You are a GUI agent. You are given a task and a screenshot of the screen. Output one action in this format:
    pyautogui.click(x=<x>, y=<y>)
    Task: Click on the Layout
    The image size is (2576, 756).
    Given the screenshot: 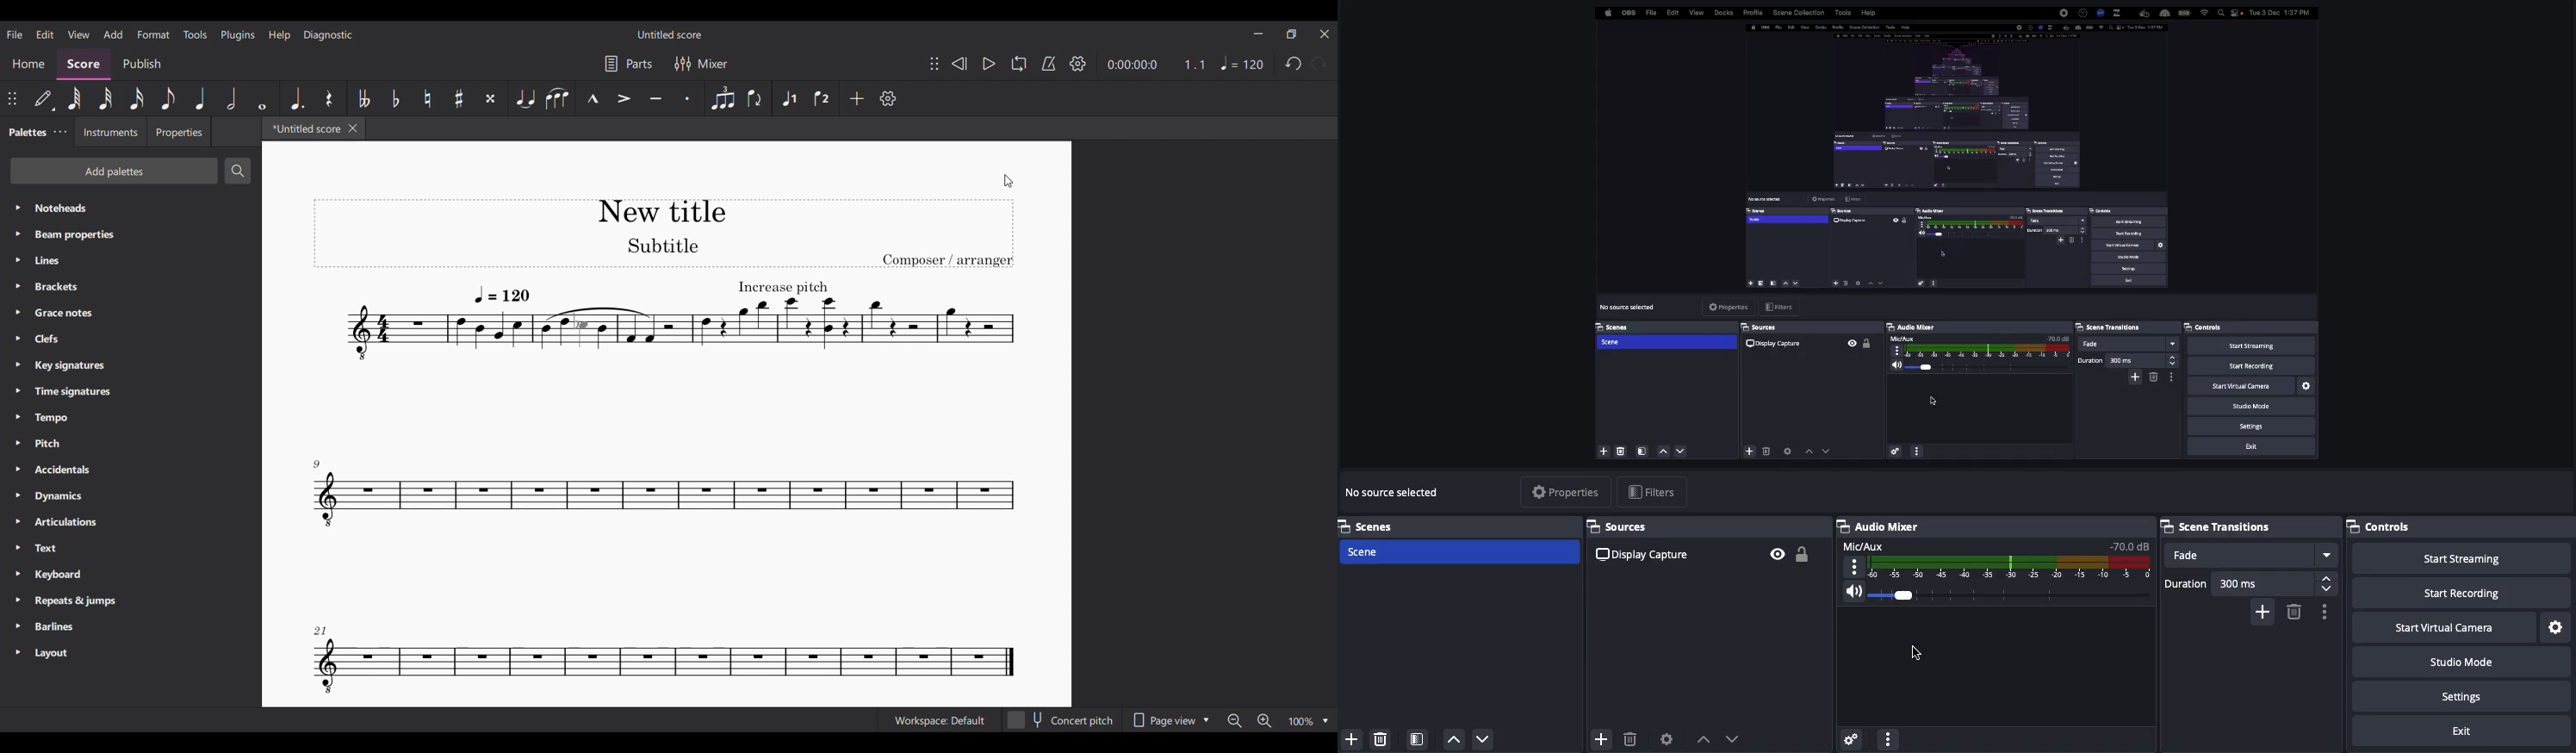 What is the action you would take?
    pyautogui.click(x=130, y=653)
    